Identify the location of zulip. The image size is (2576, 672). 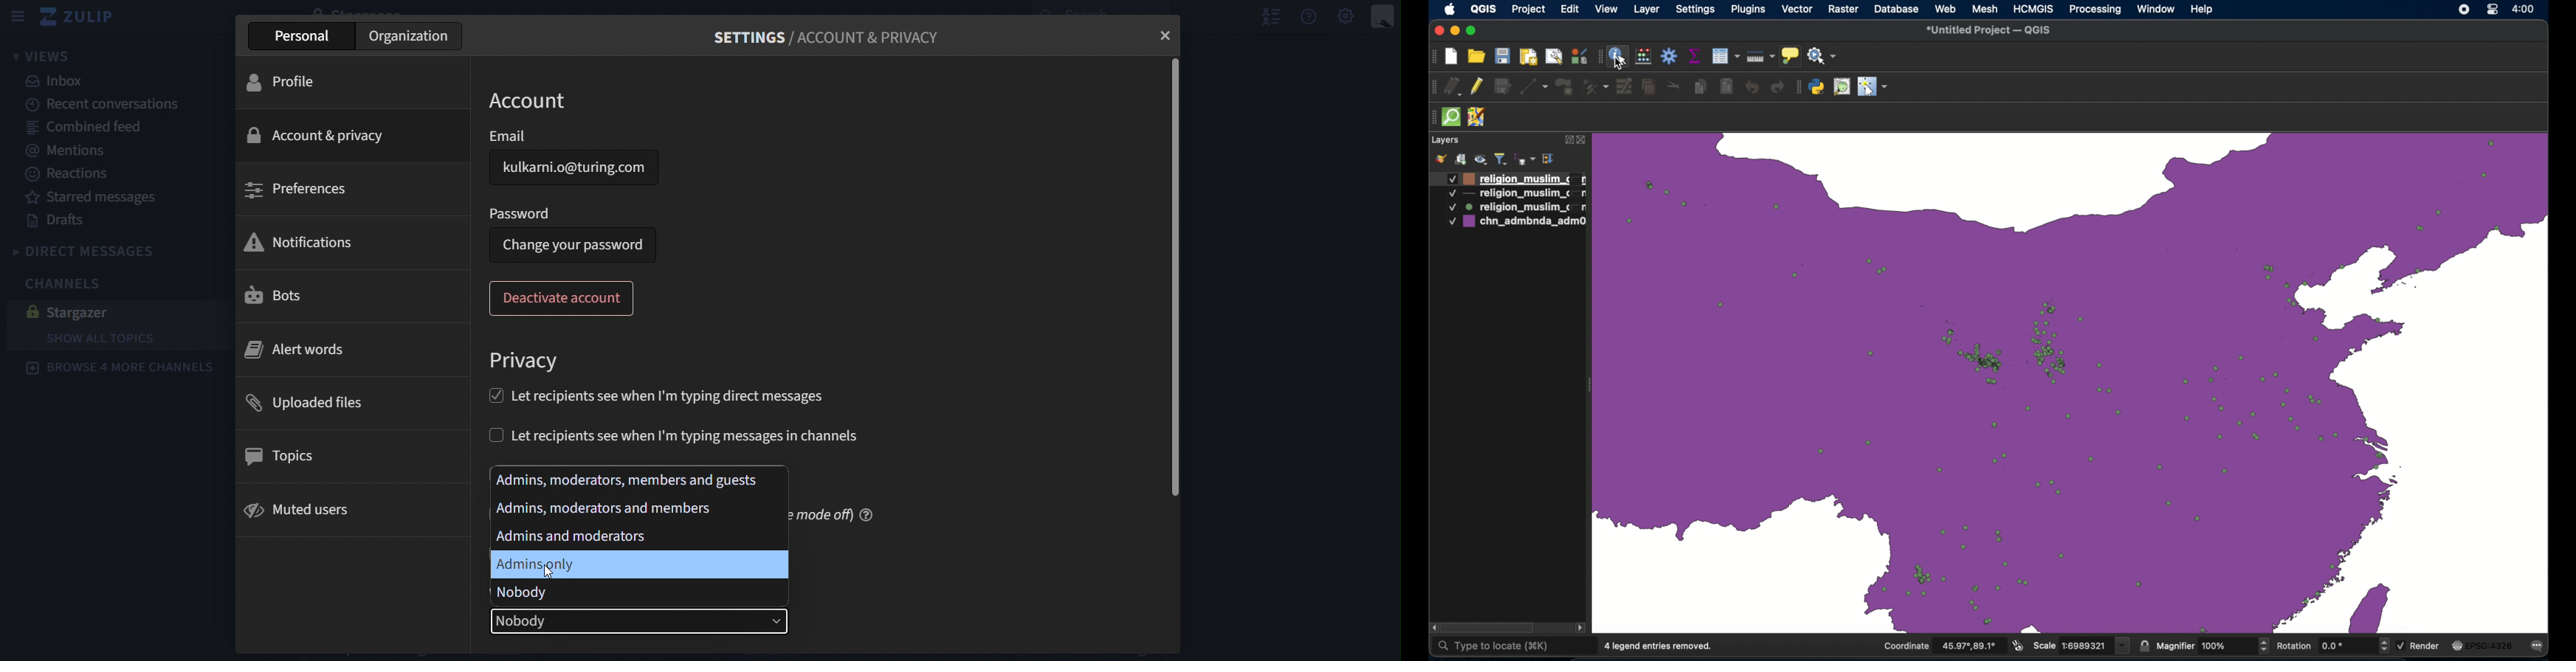
(83, 18).